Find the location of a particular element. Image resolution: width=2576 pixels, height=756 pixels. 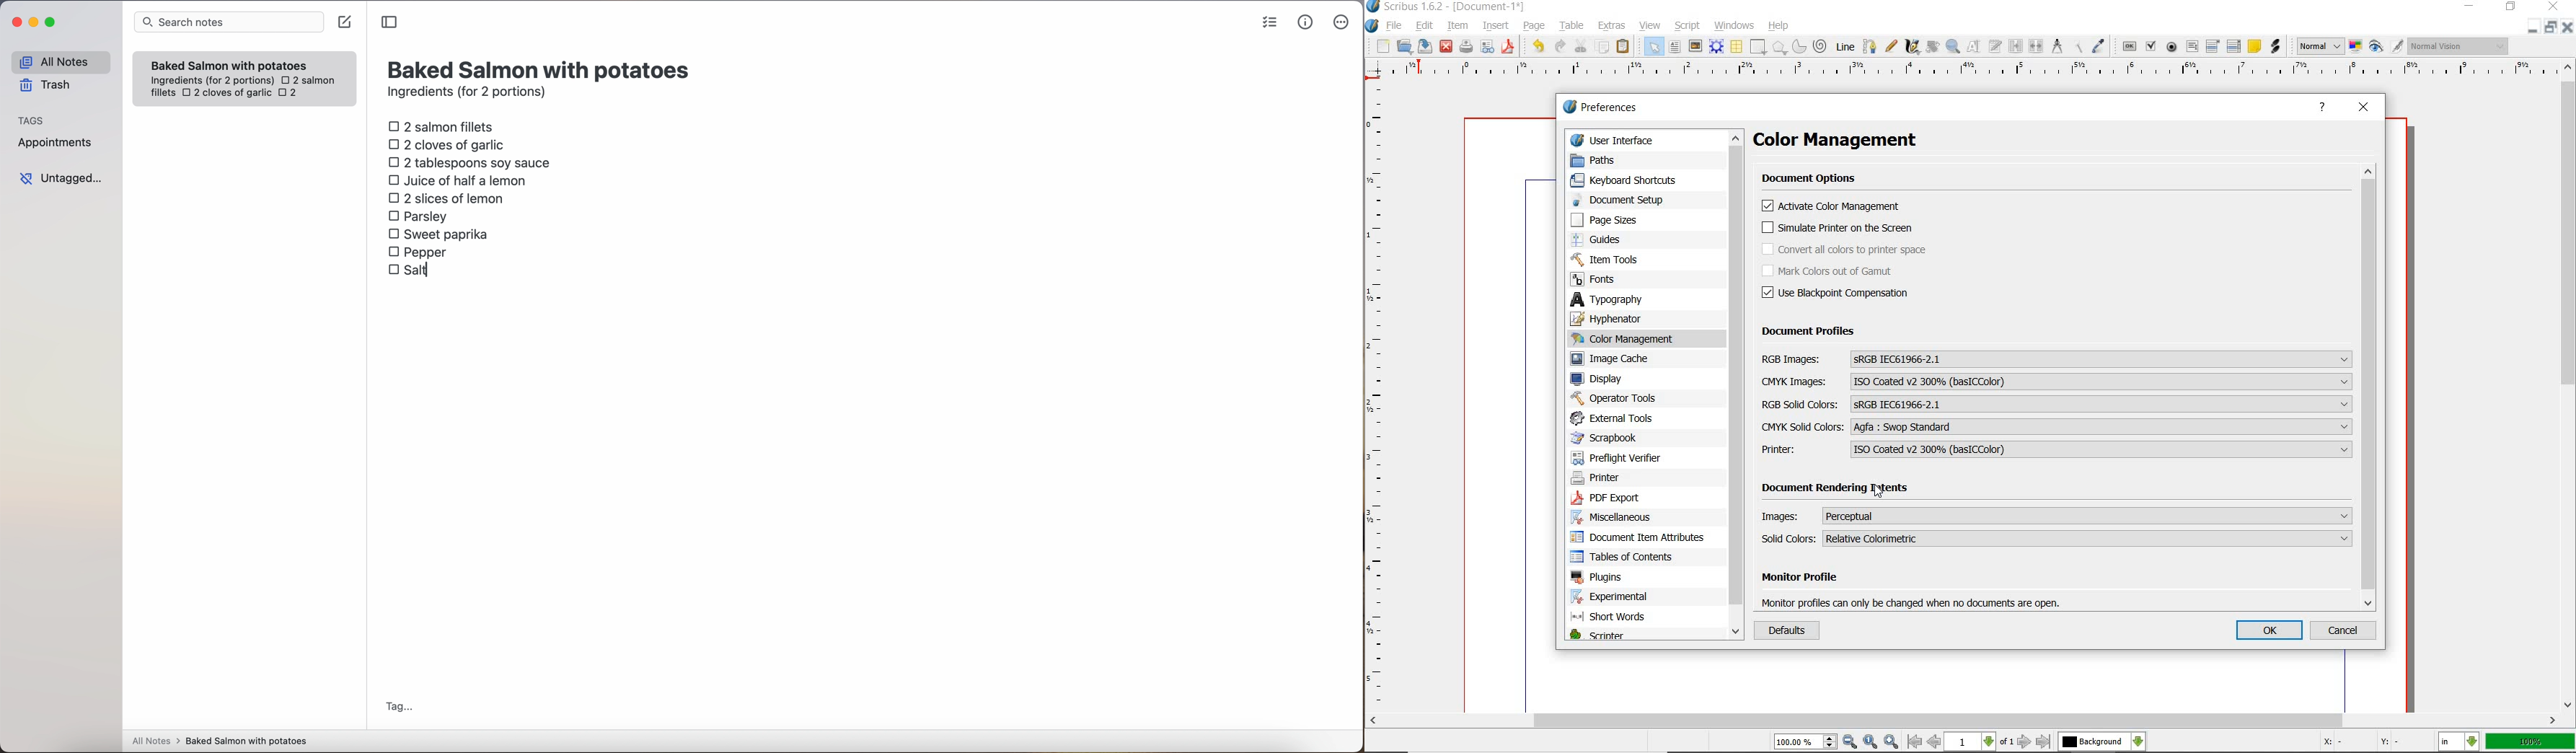

scrapbook is located at coordinates (1614, 439).